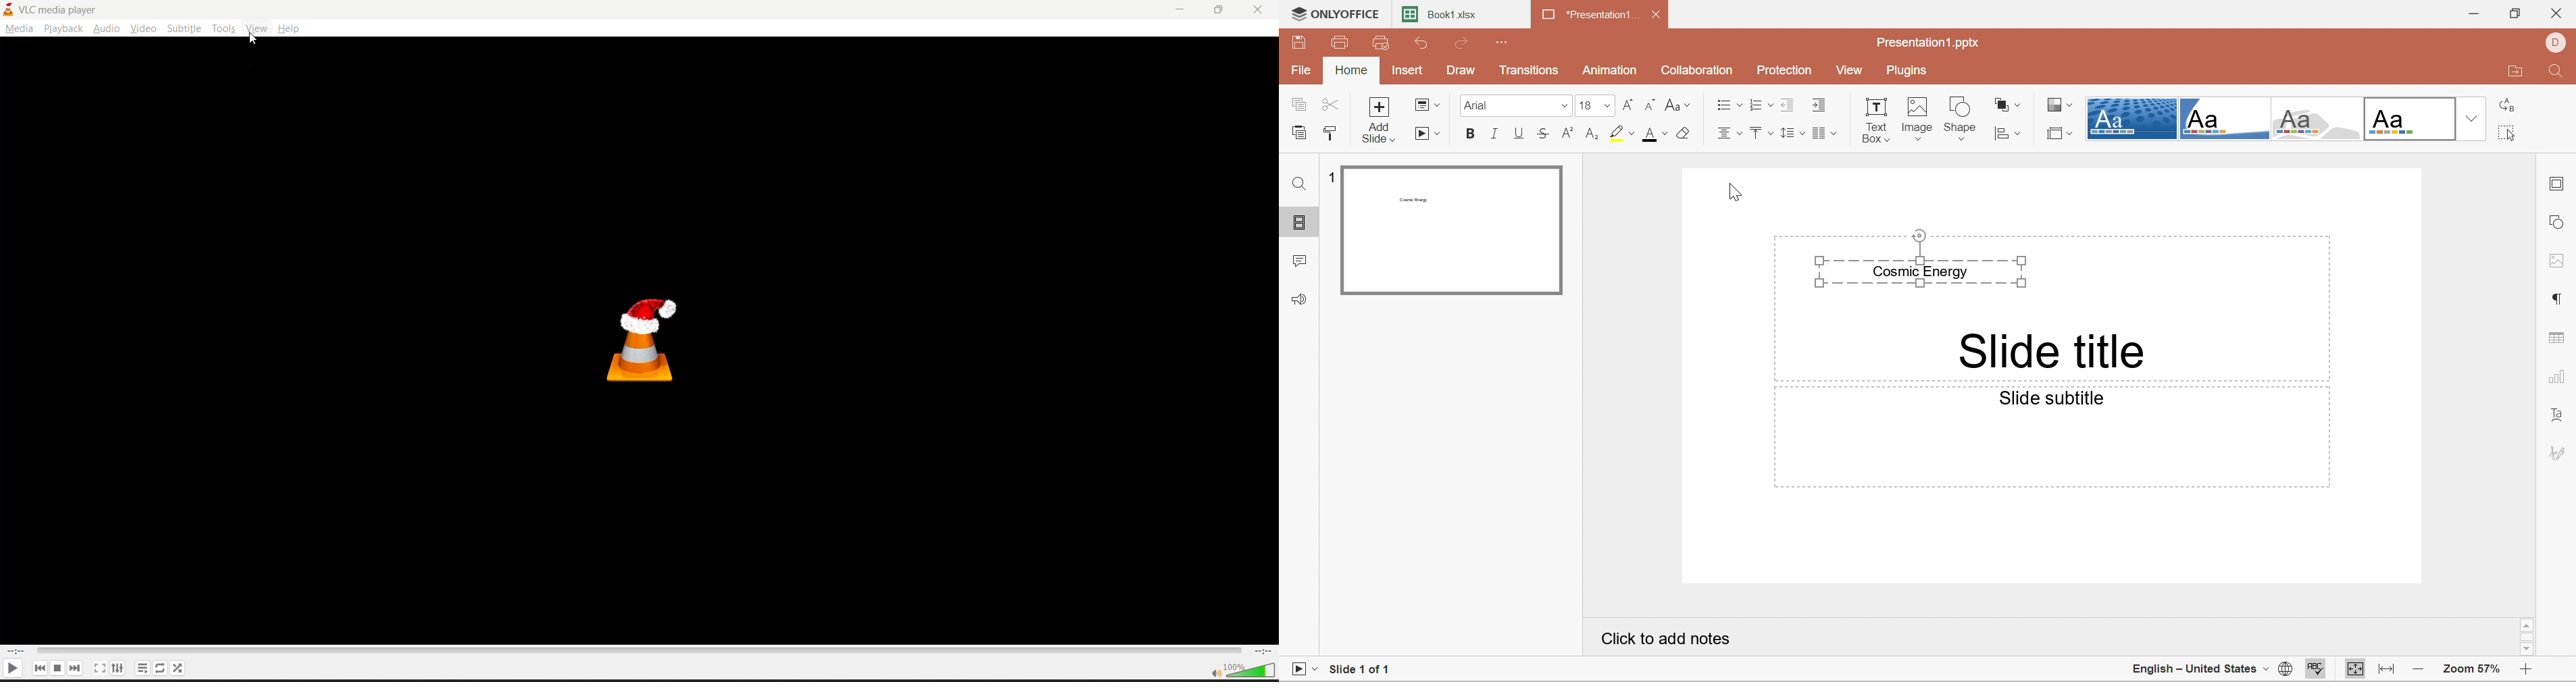 The width and height of the screenshot is (2576, 700). What do you see at coordinates (1931, 261) in the screenshot?
I see `Cosmic Energy` at bounding box center [1931, 261].